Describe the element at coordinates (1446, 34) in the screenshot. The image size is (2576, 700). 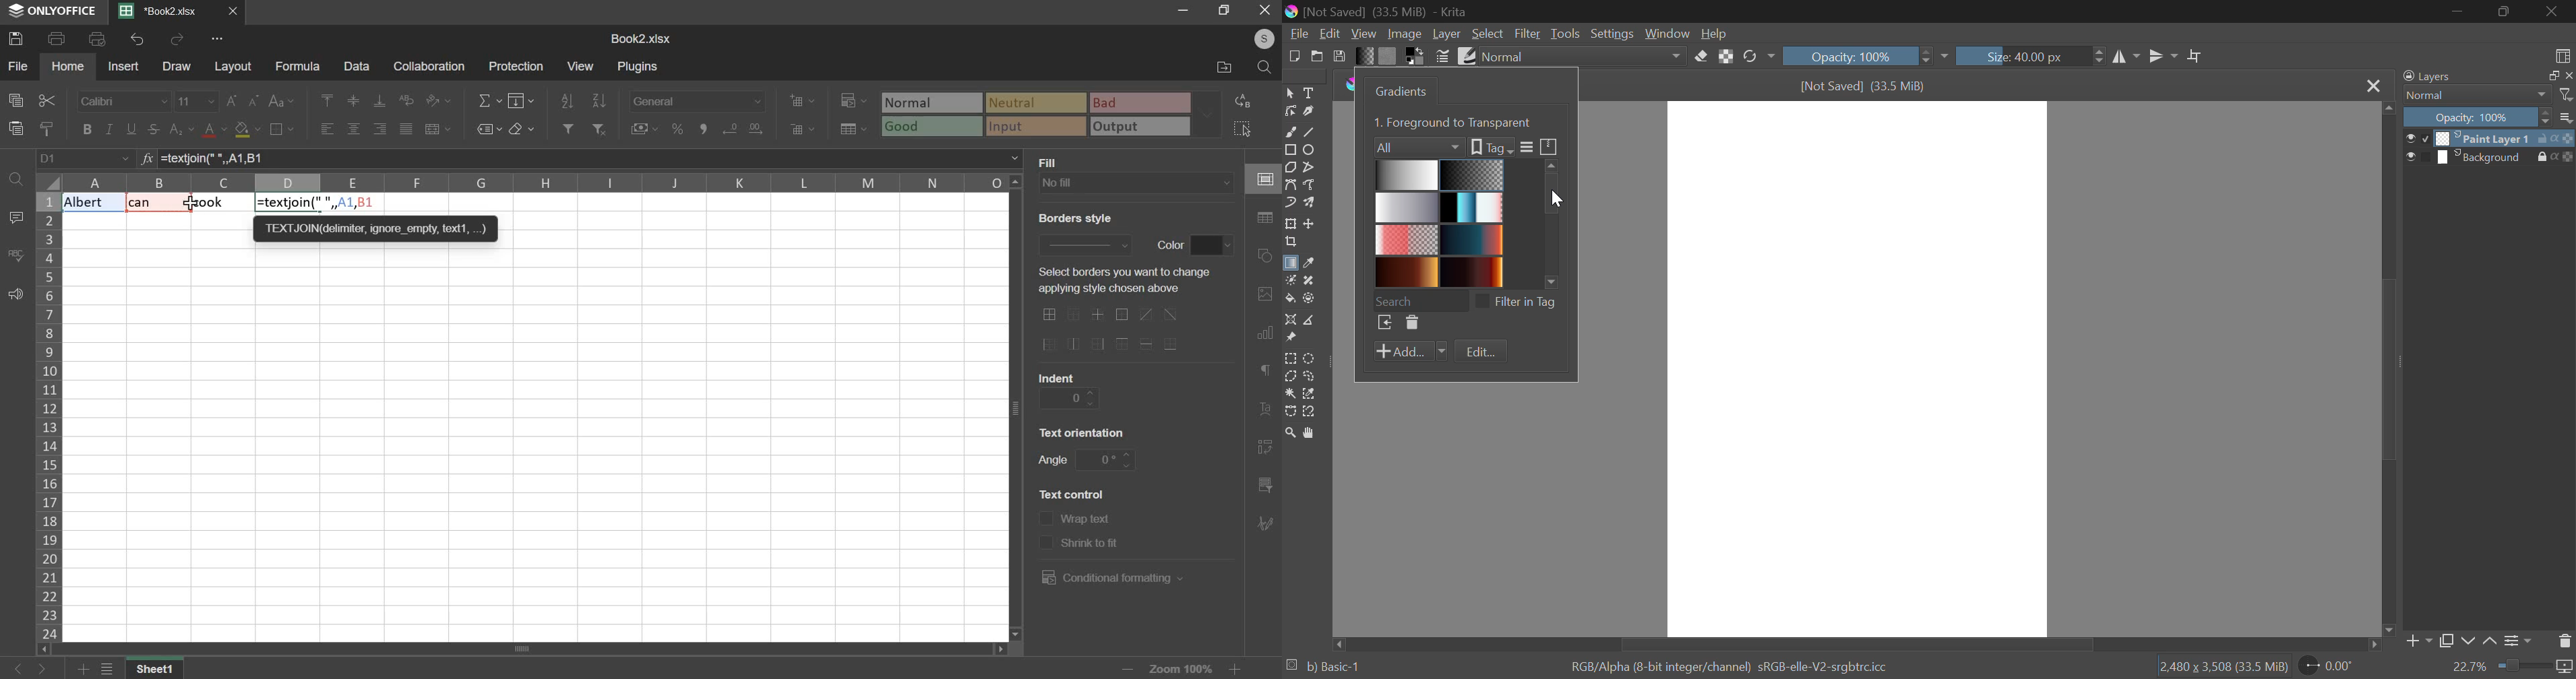
I see `Layer` at that location.